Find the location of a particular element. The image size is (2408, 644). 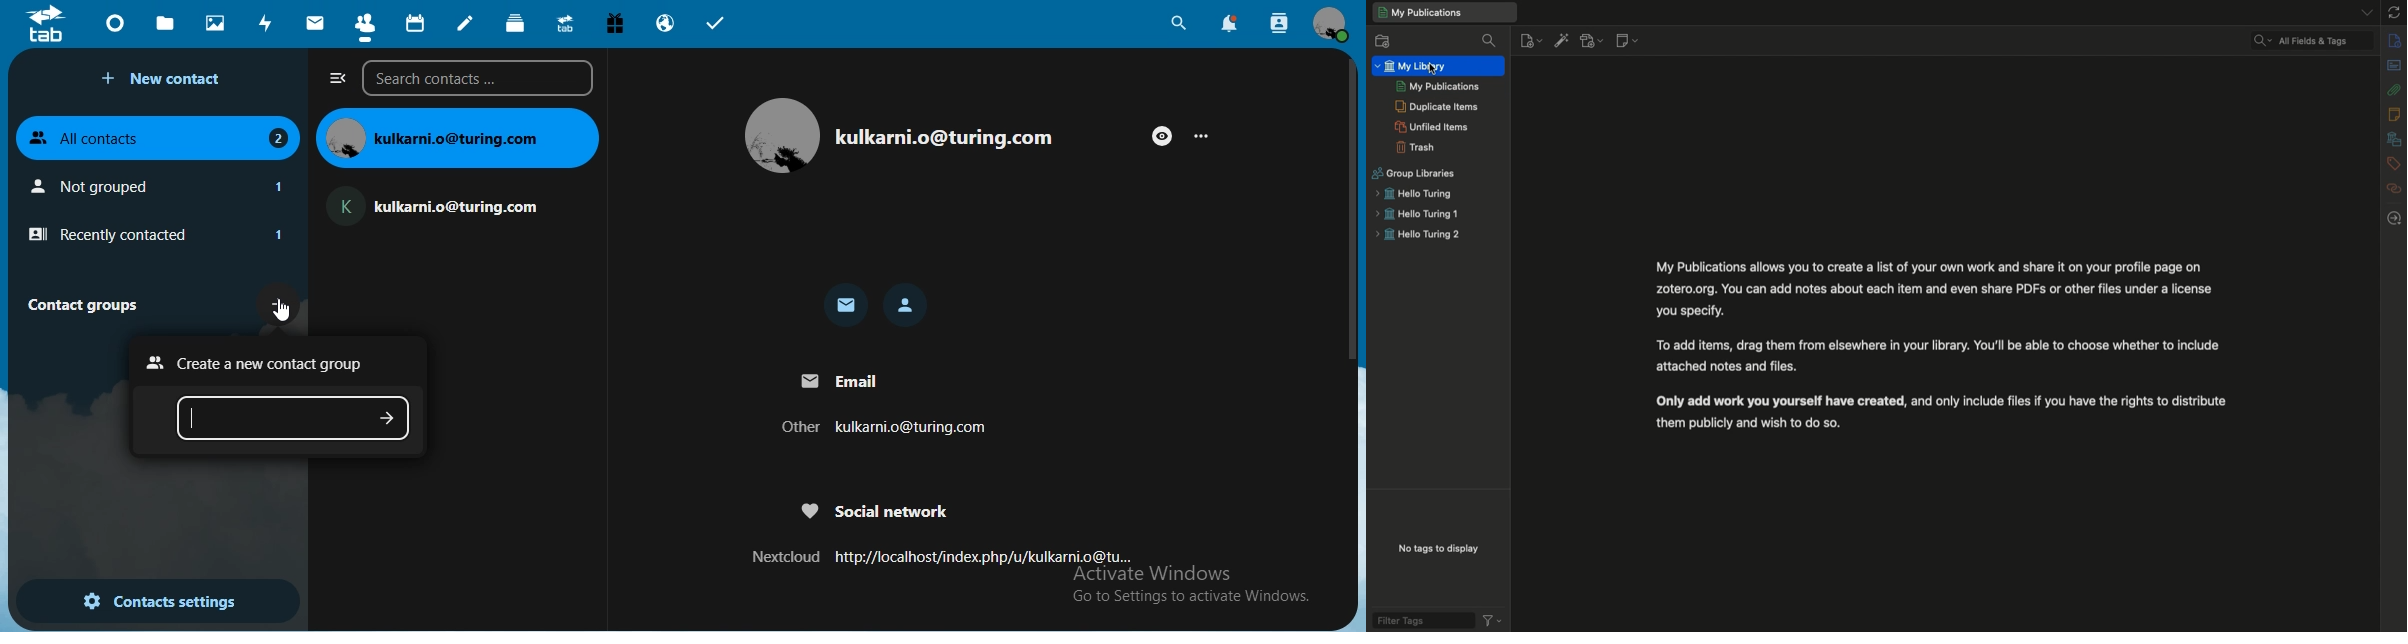

cursor is located at coordinates (284, 316).